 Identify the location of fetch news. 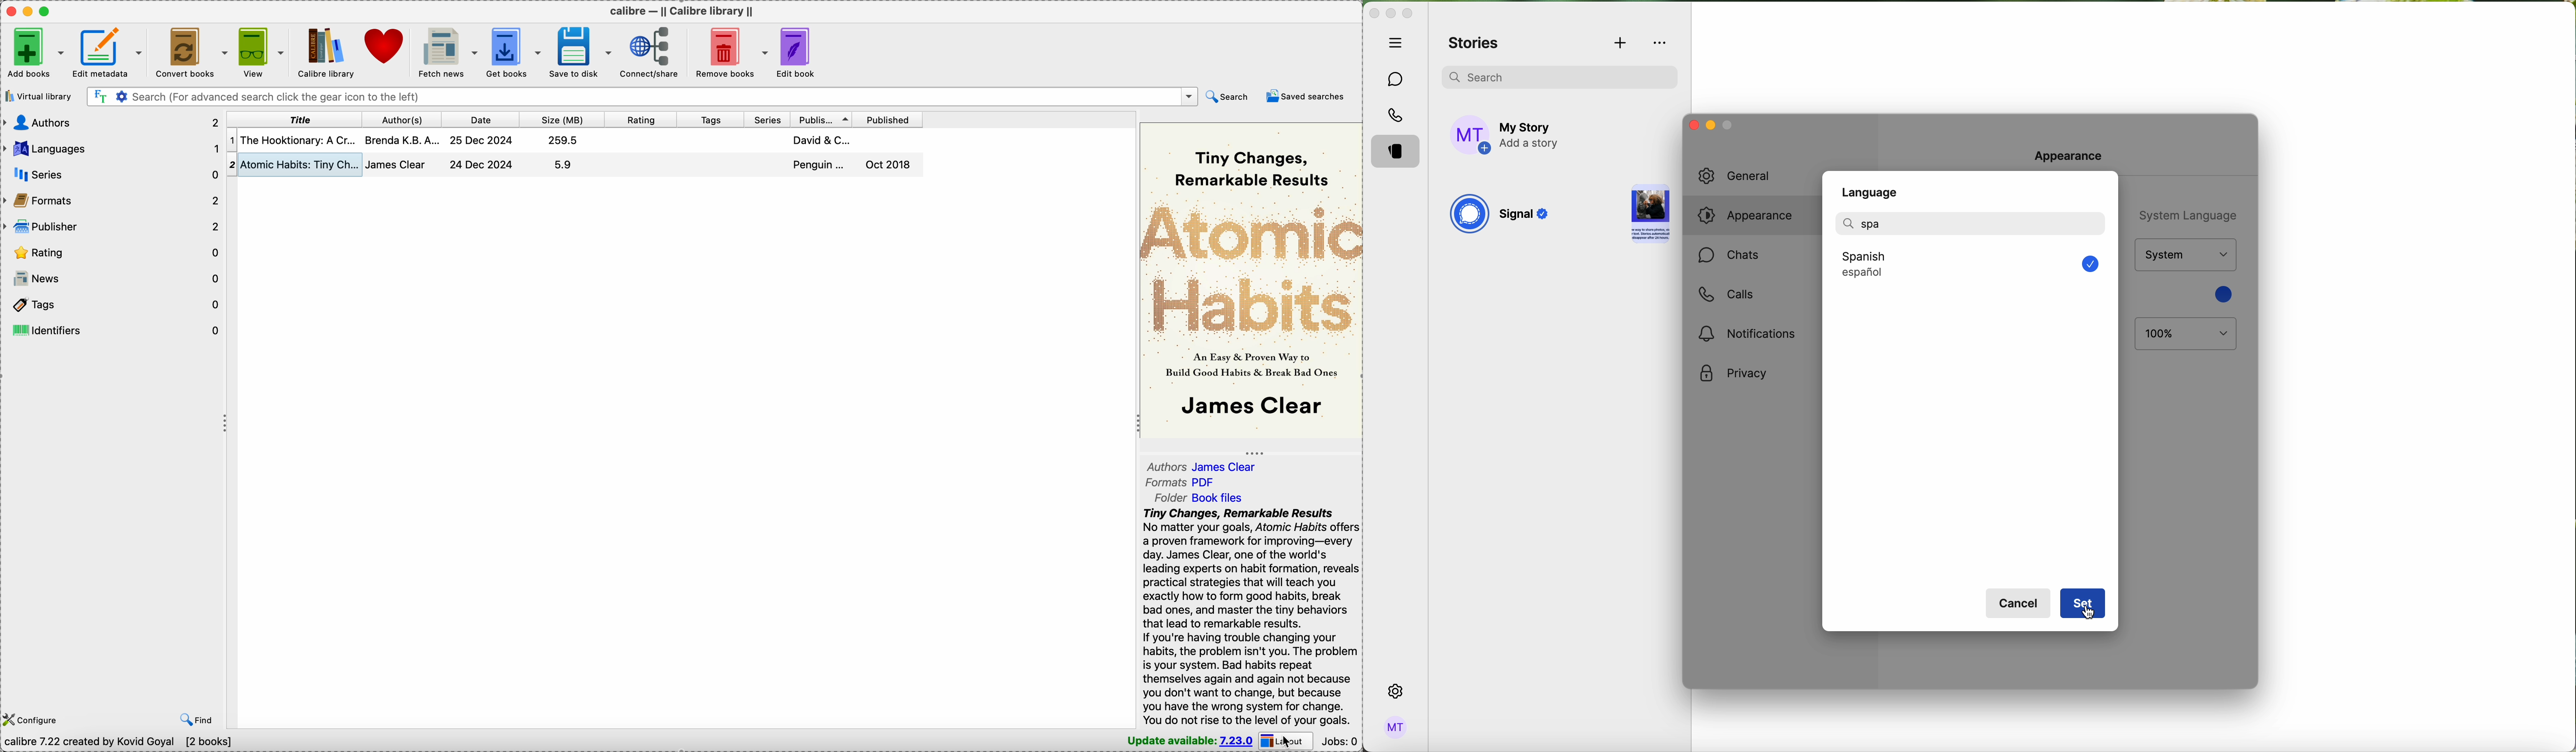
(447, 52).